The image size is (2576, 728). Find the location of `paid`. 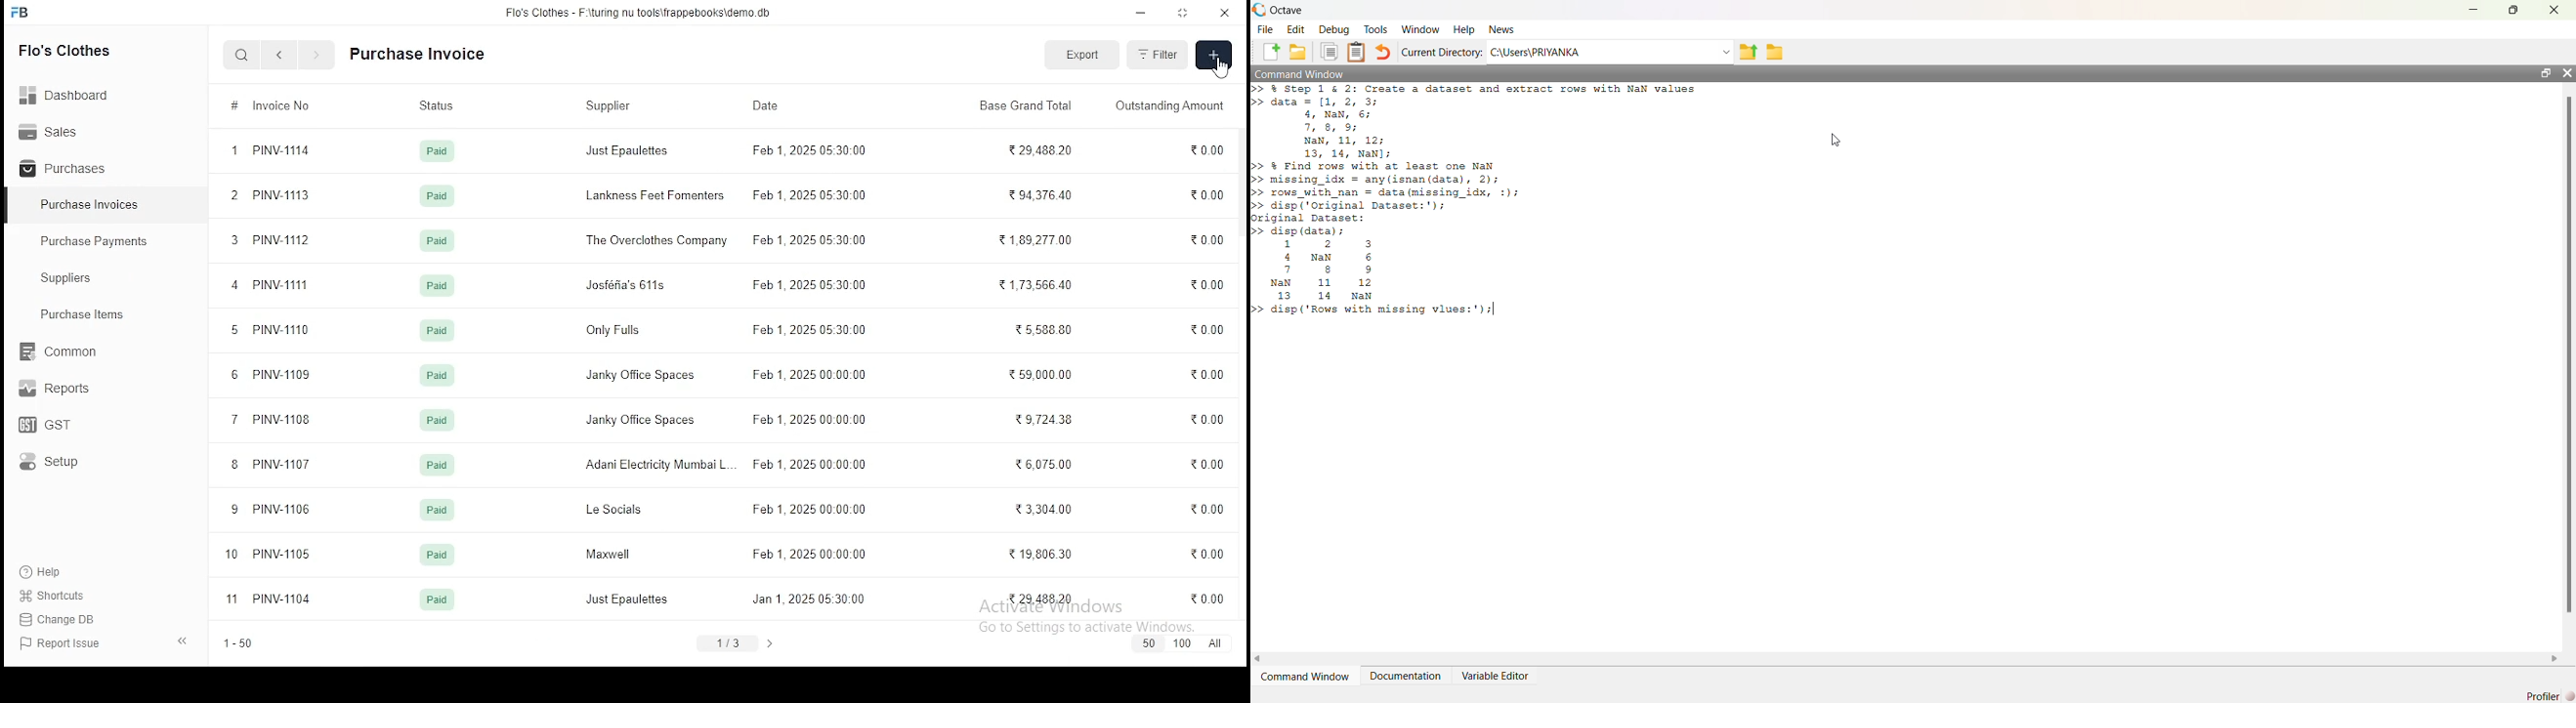

paid is located at coordinates (439, 556).